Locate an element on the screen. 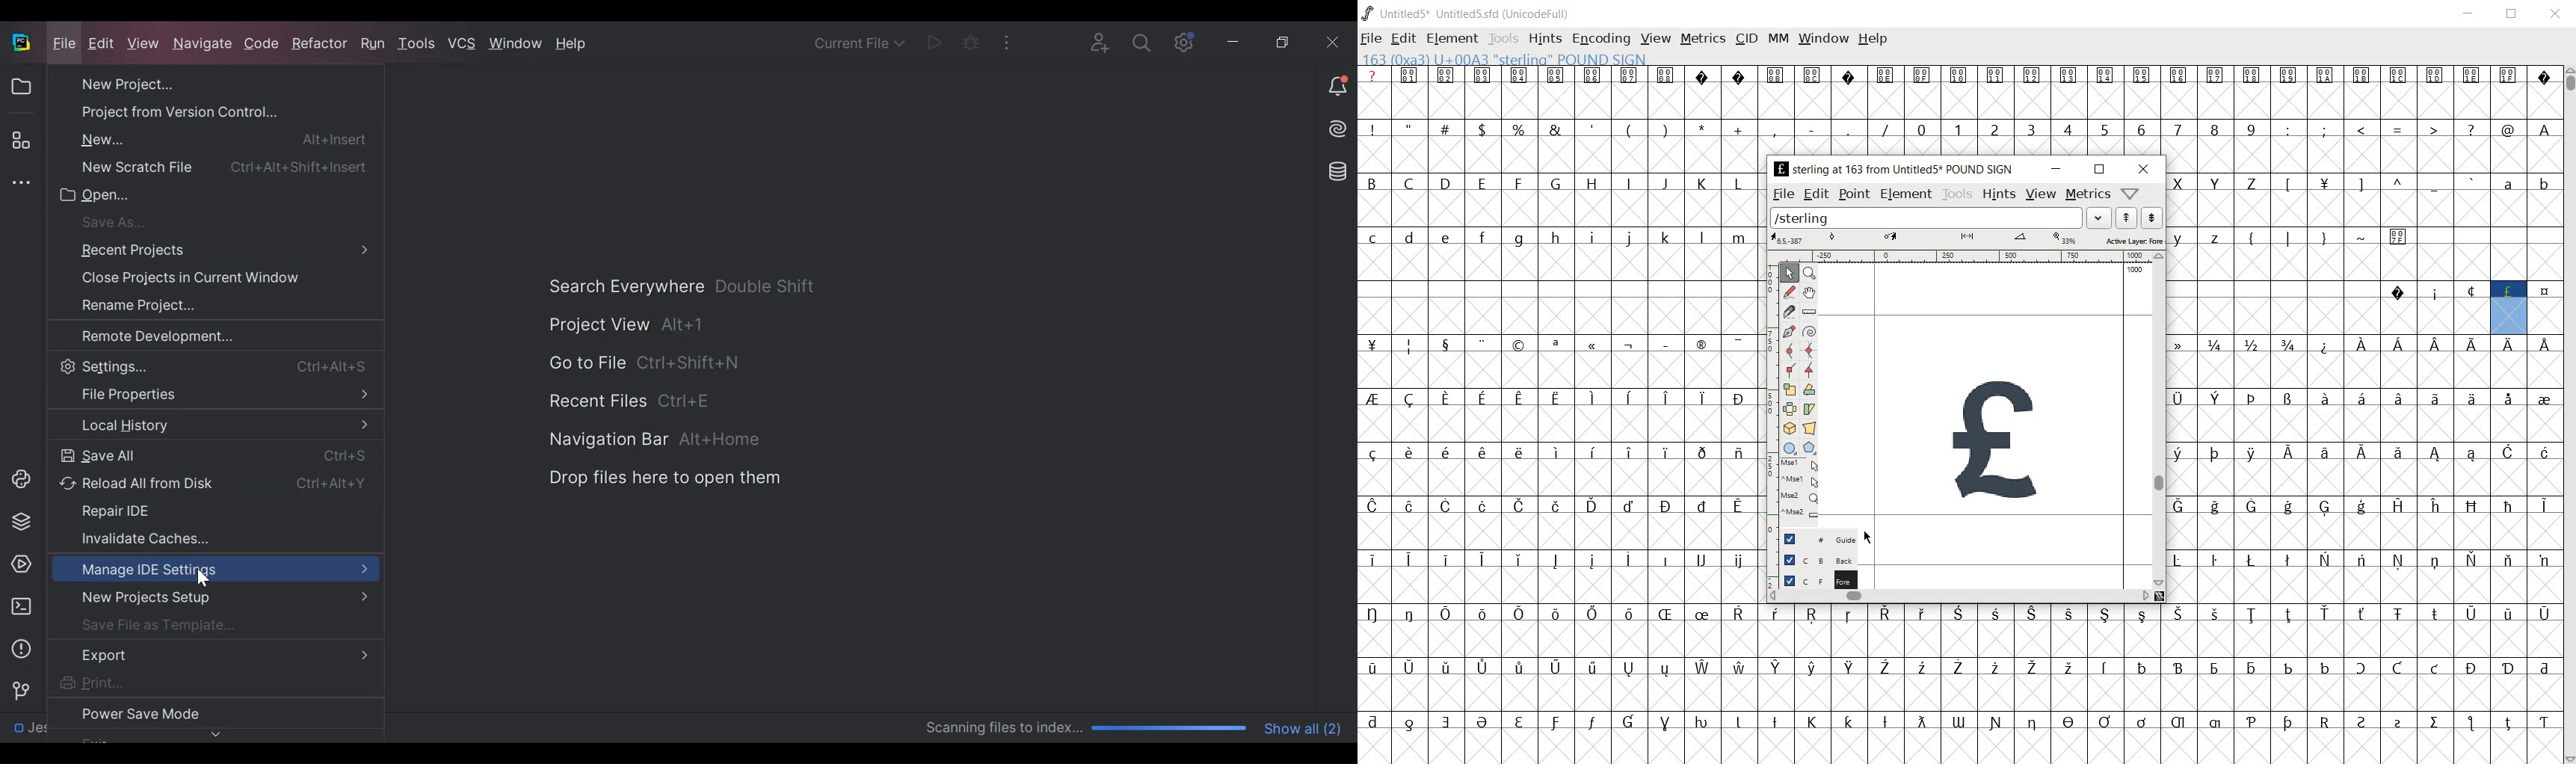 The image size is (2576, 784). Symbol is located at coordinates (2178, 668).